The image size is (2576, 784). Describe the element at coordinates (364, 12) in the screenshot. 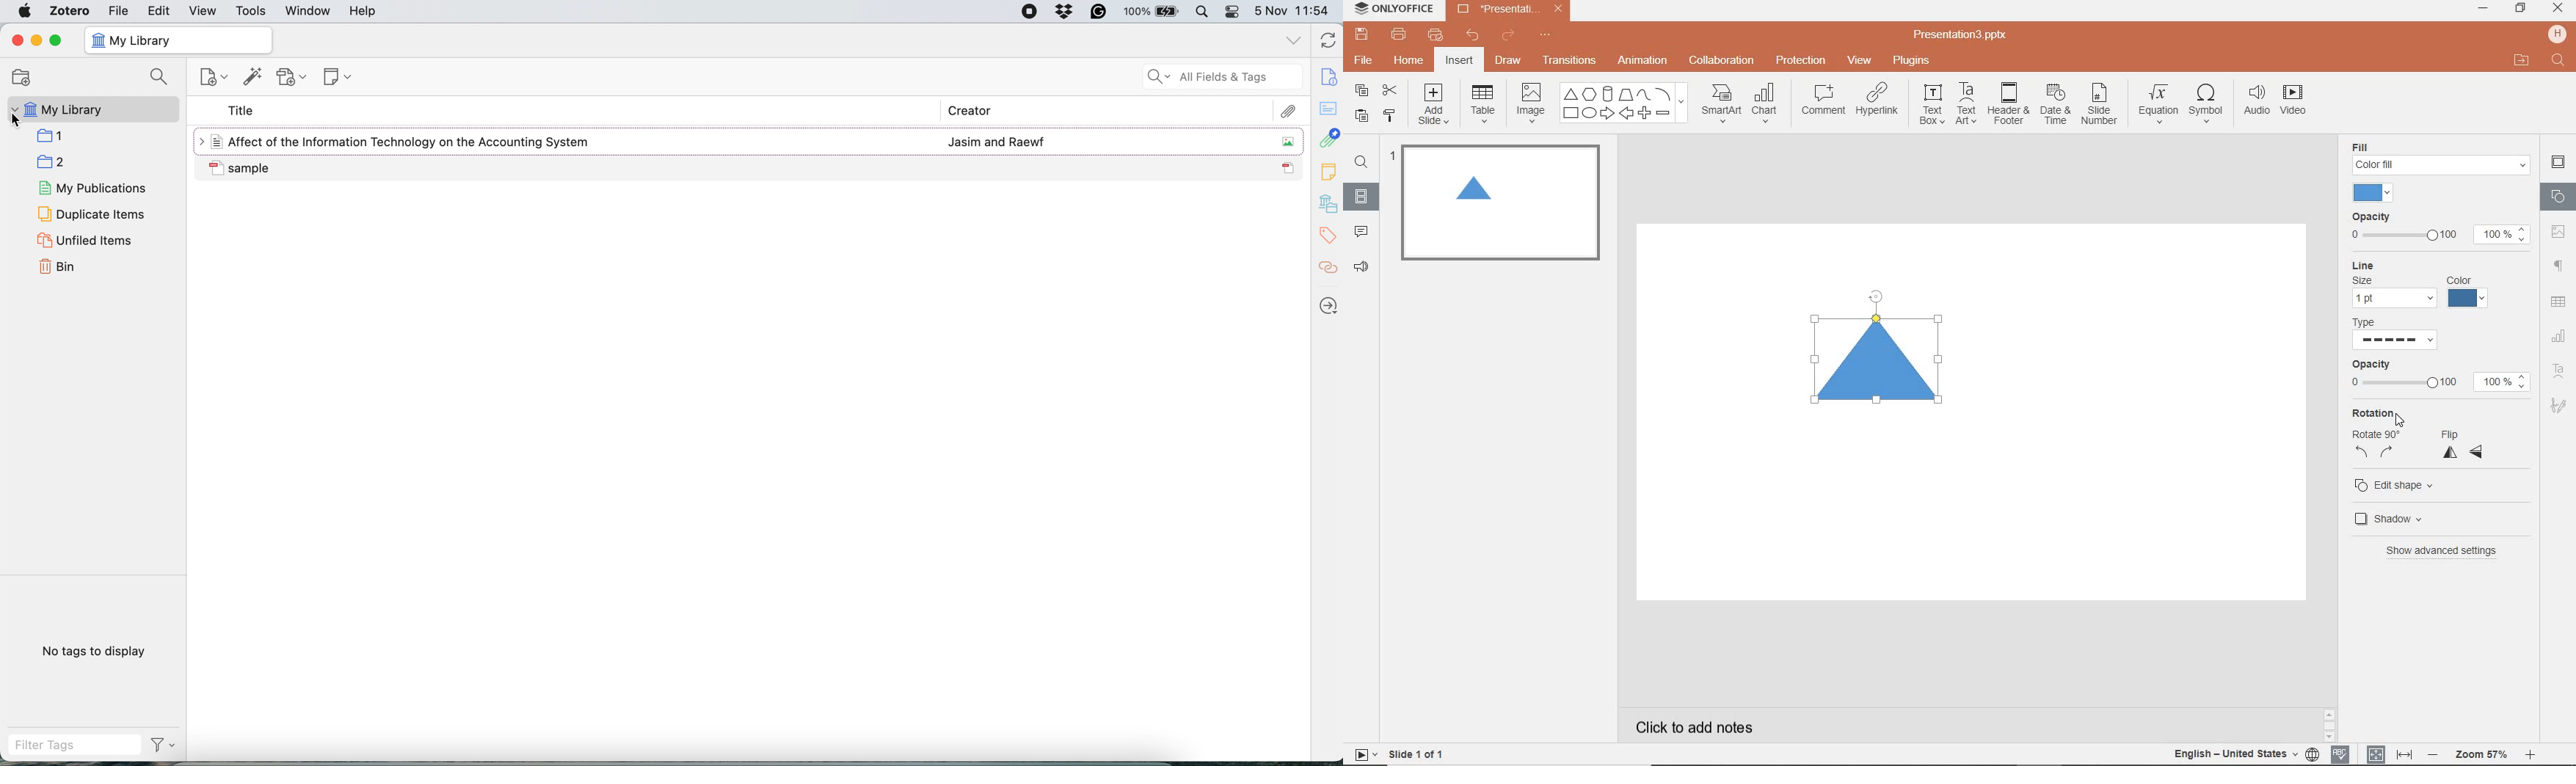

I see `help` at that location.